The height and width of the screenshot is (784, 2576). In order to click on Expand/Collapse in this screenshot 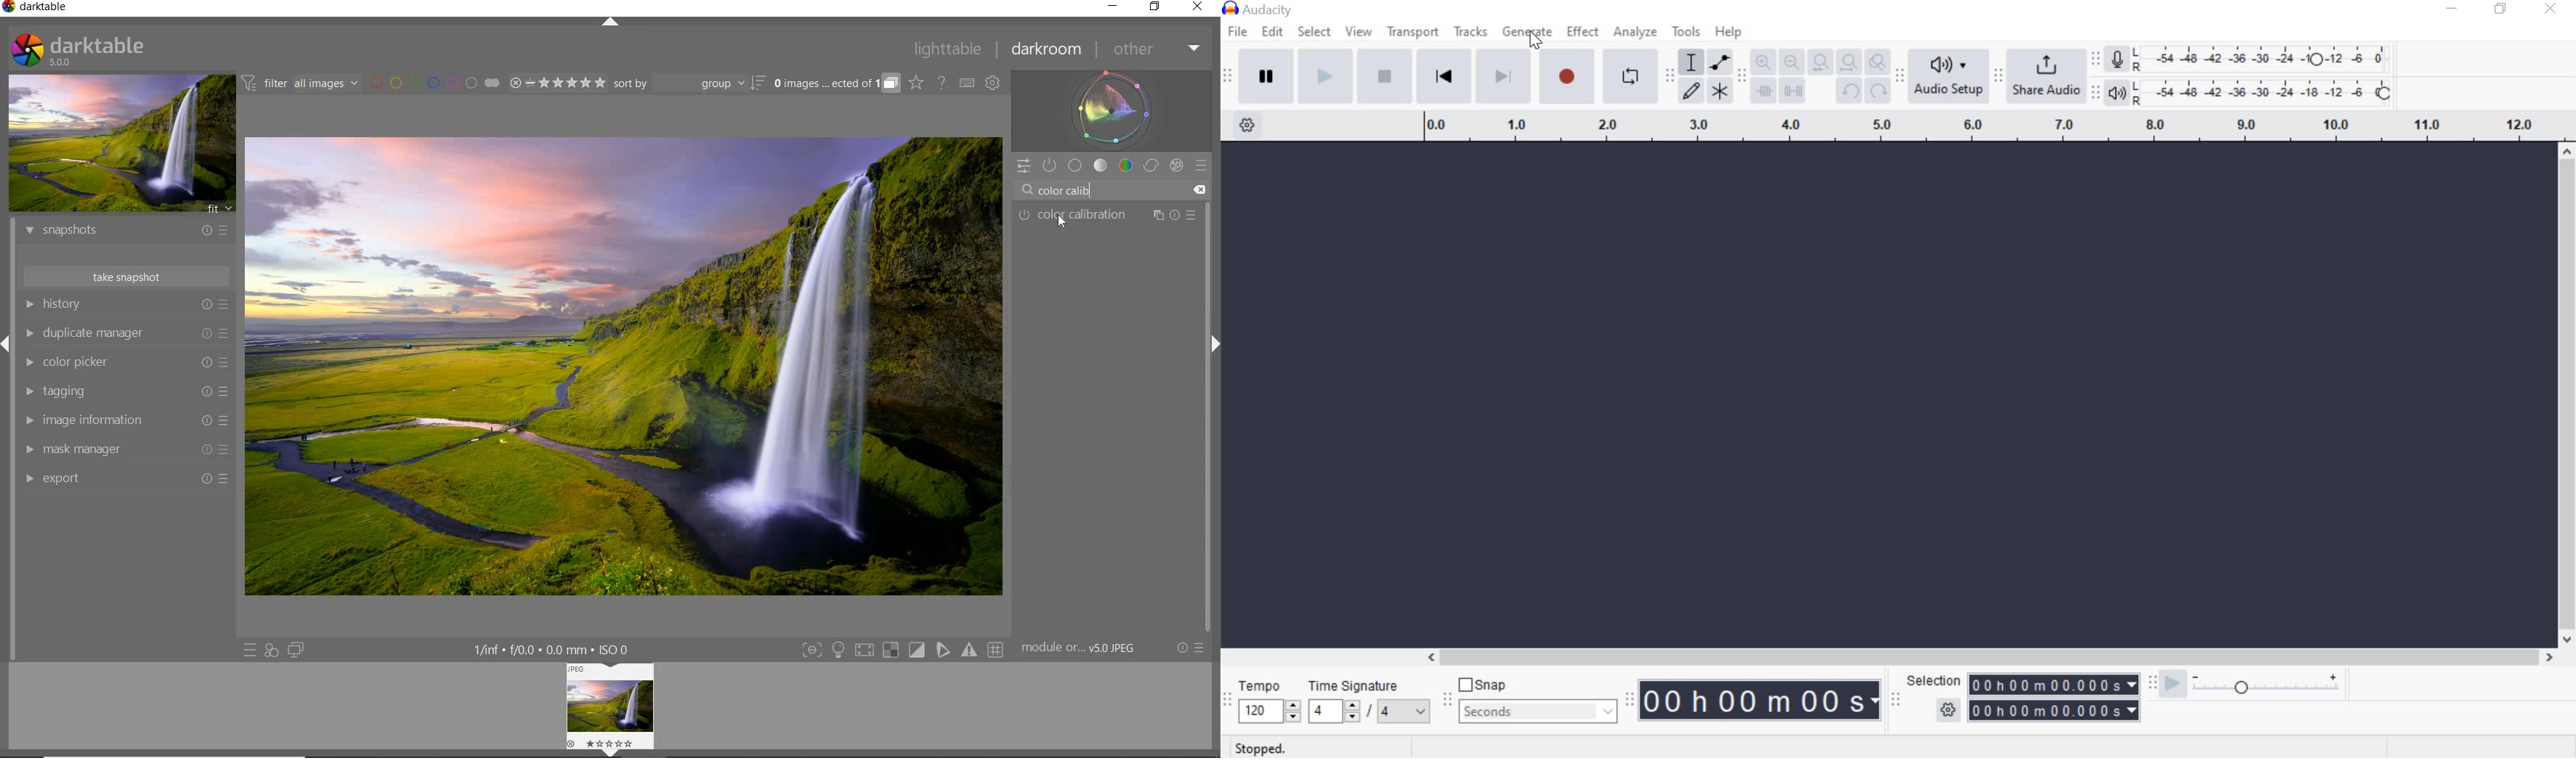, I will do `click(1213, 344)`.